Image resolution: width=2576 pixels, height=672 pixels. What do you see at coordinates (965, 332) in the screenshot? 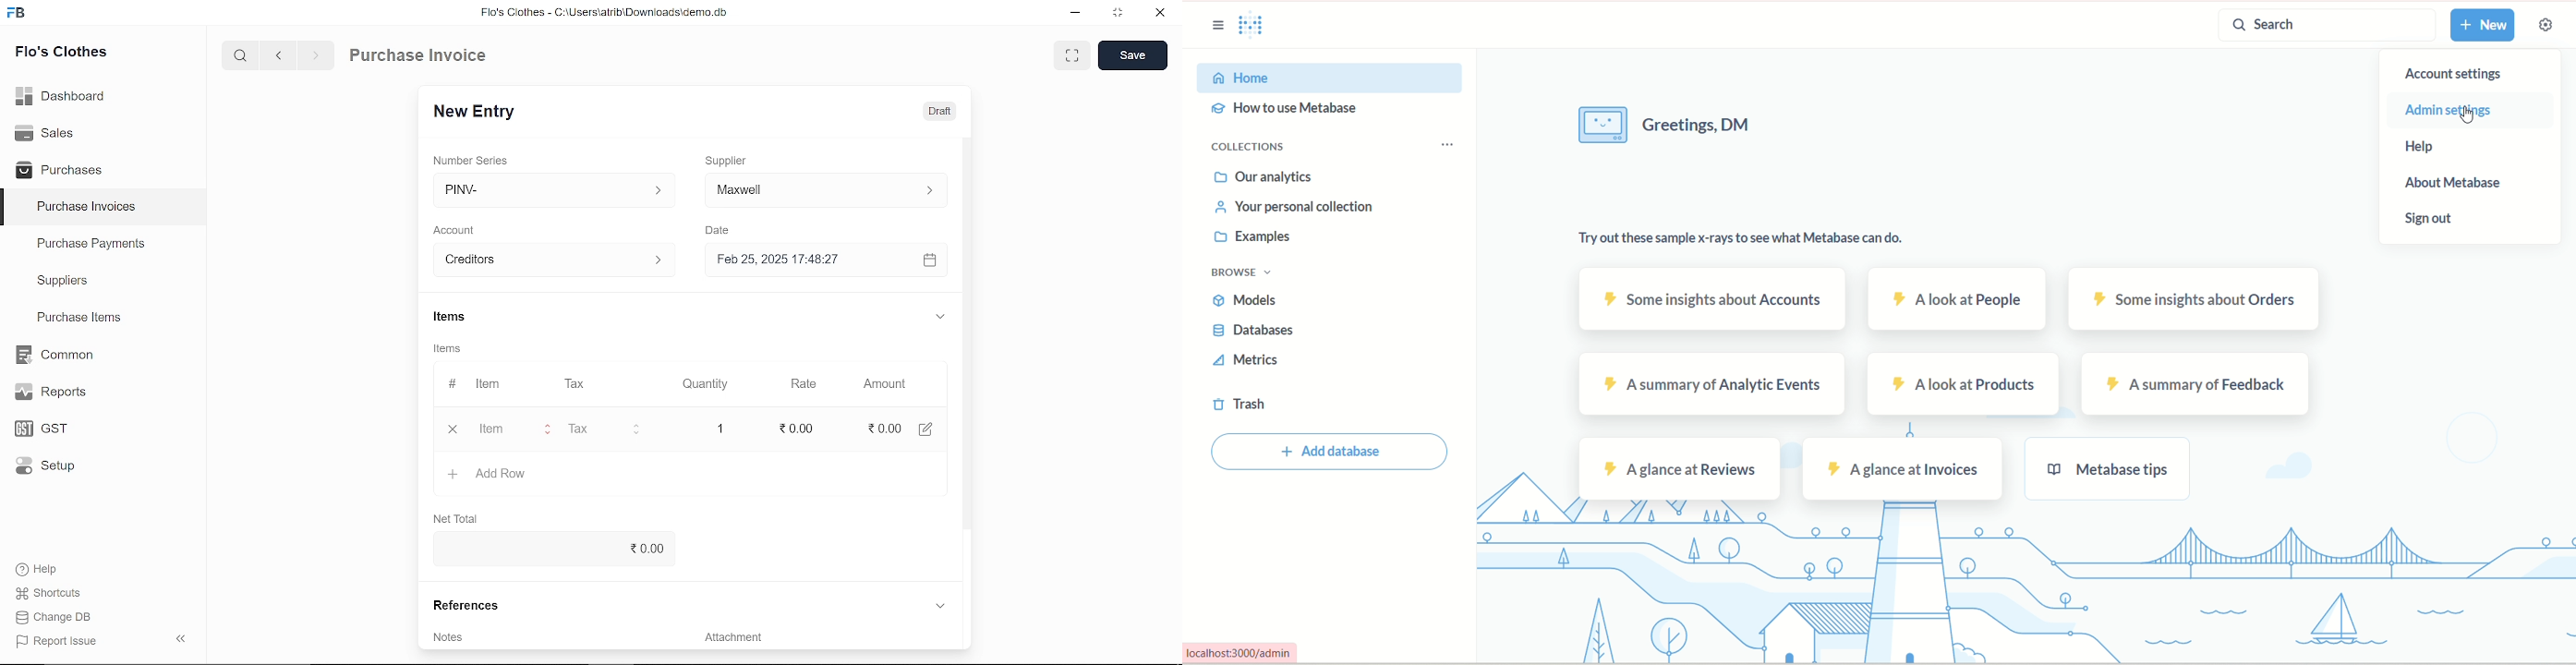
I see `vertical scrollbar` at bounding box center [965, 332].